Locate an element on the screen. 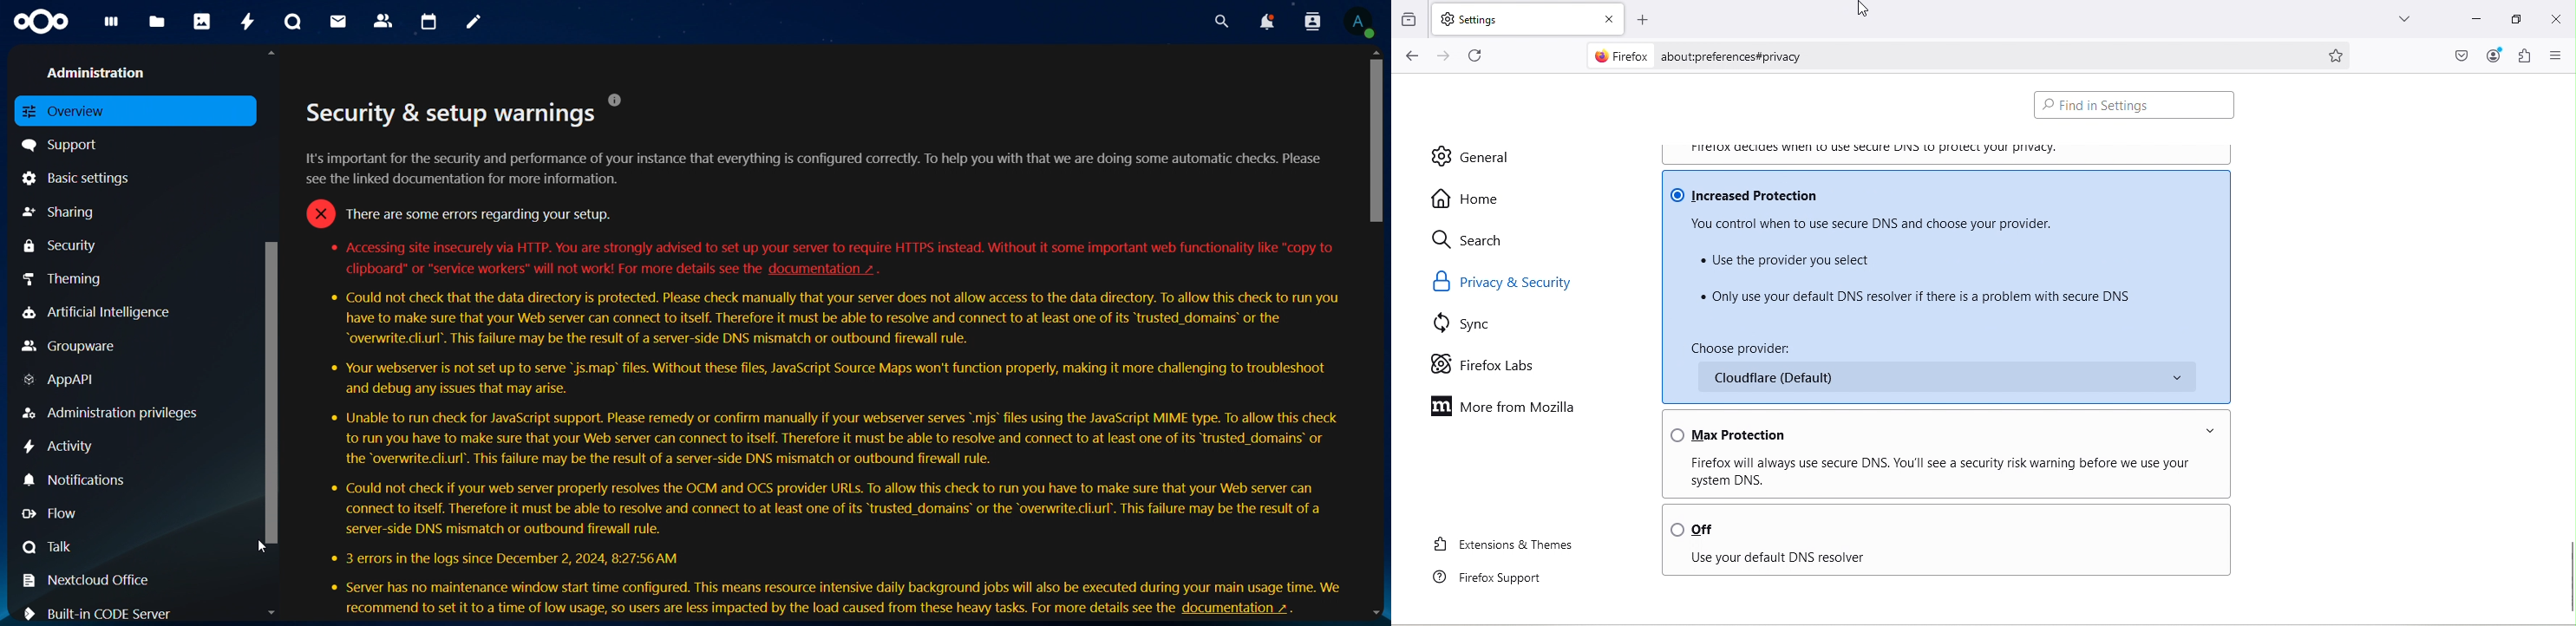 The width and height of the screenshot is (2576, 644). files is located at coordinates (157, 23).